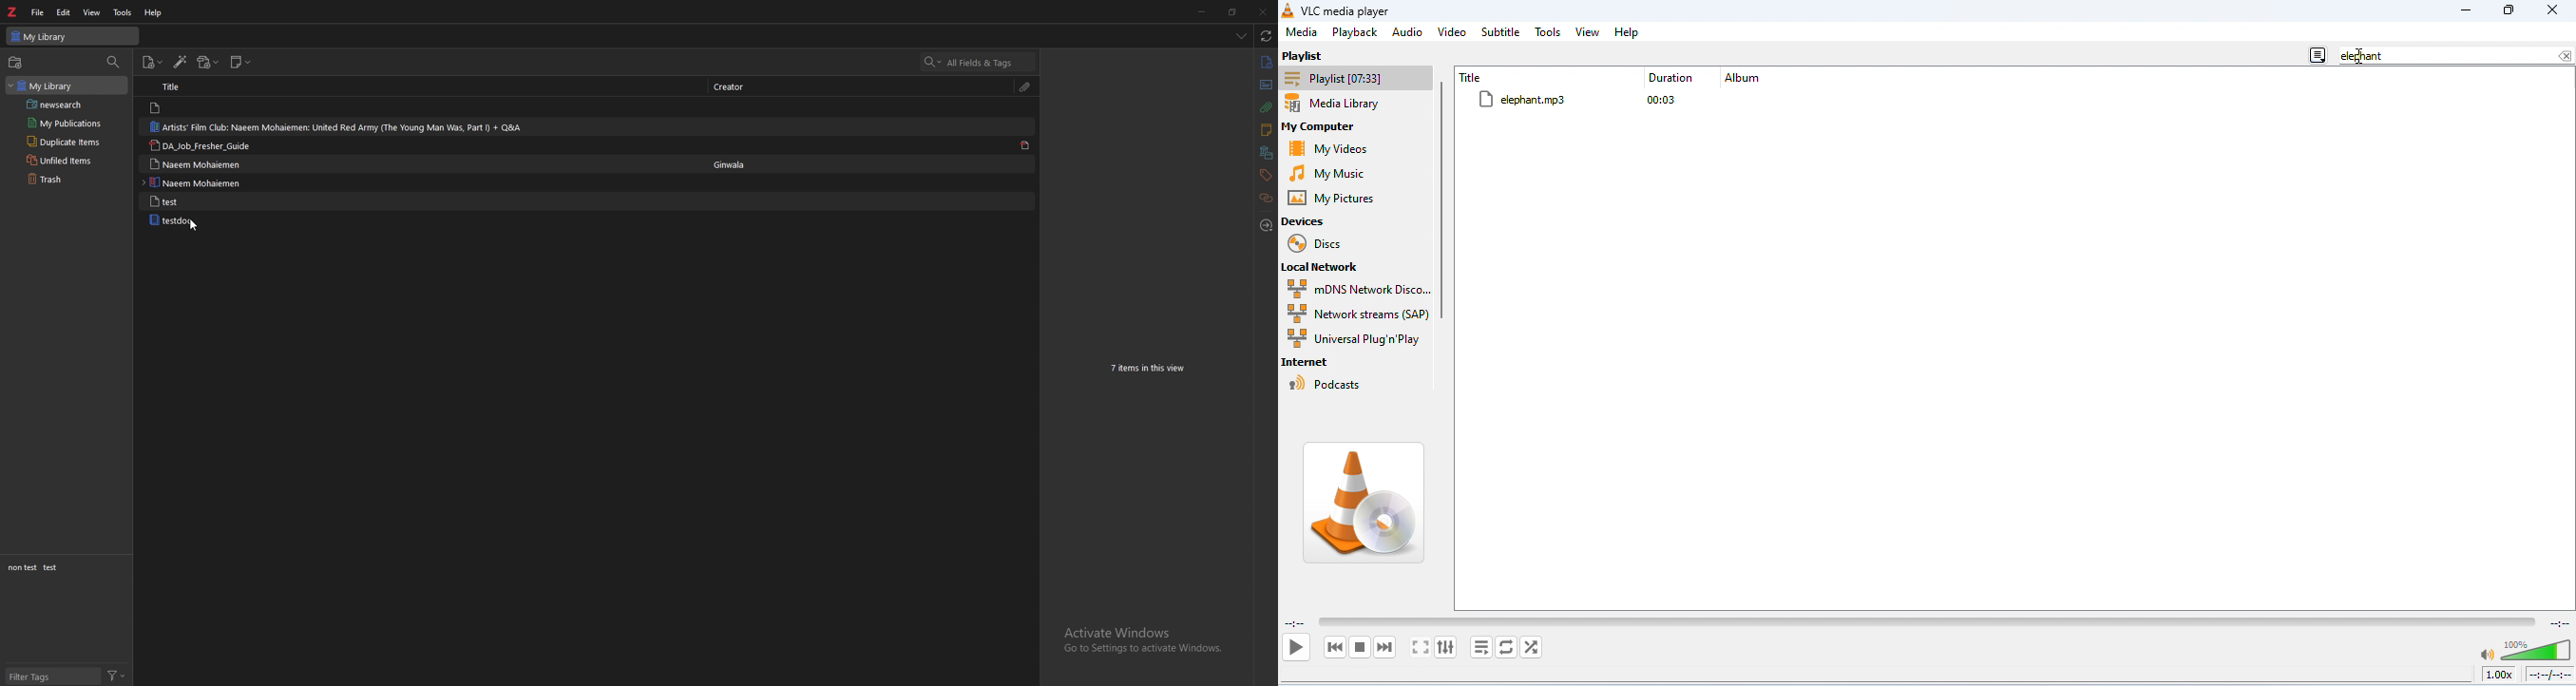 The height and width of the screenshot is (700, 2576). What do you see at coordinates (208, 63) in the screenshot?
I see `add attachments` at bounding box center [208, 63].